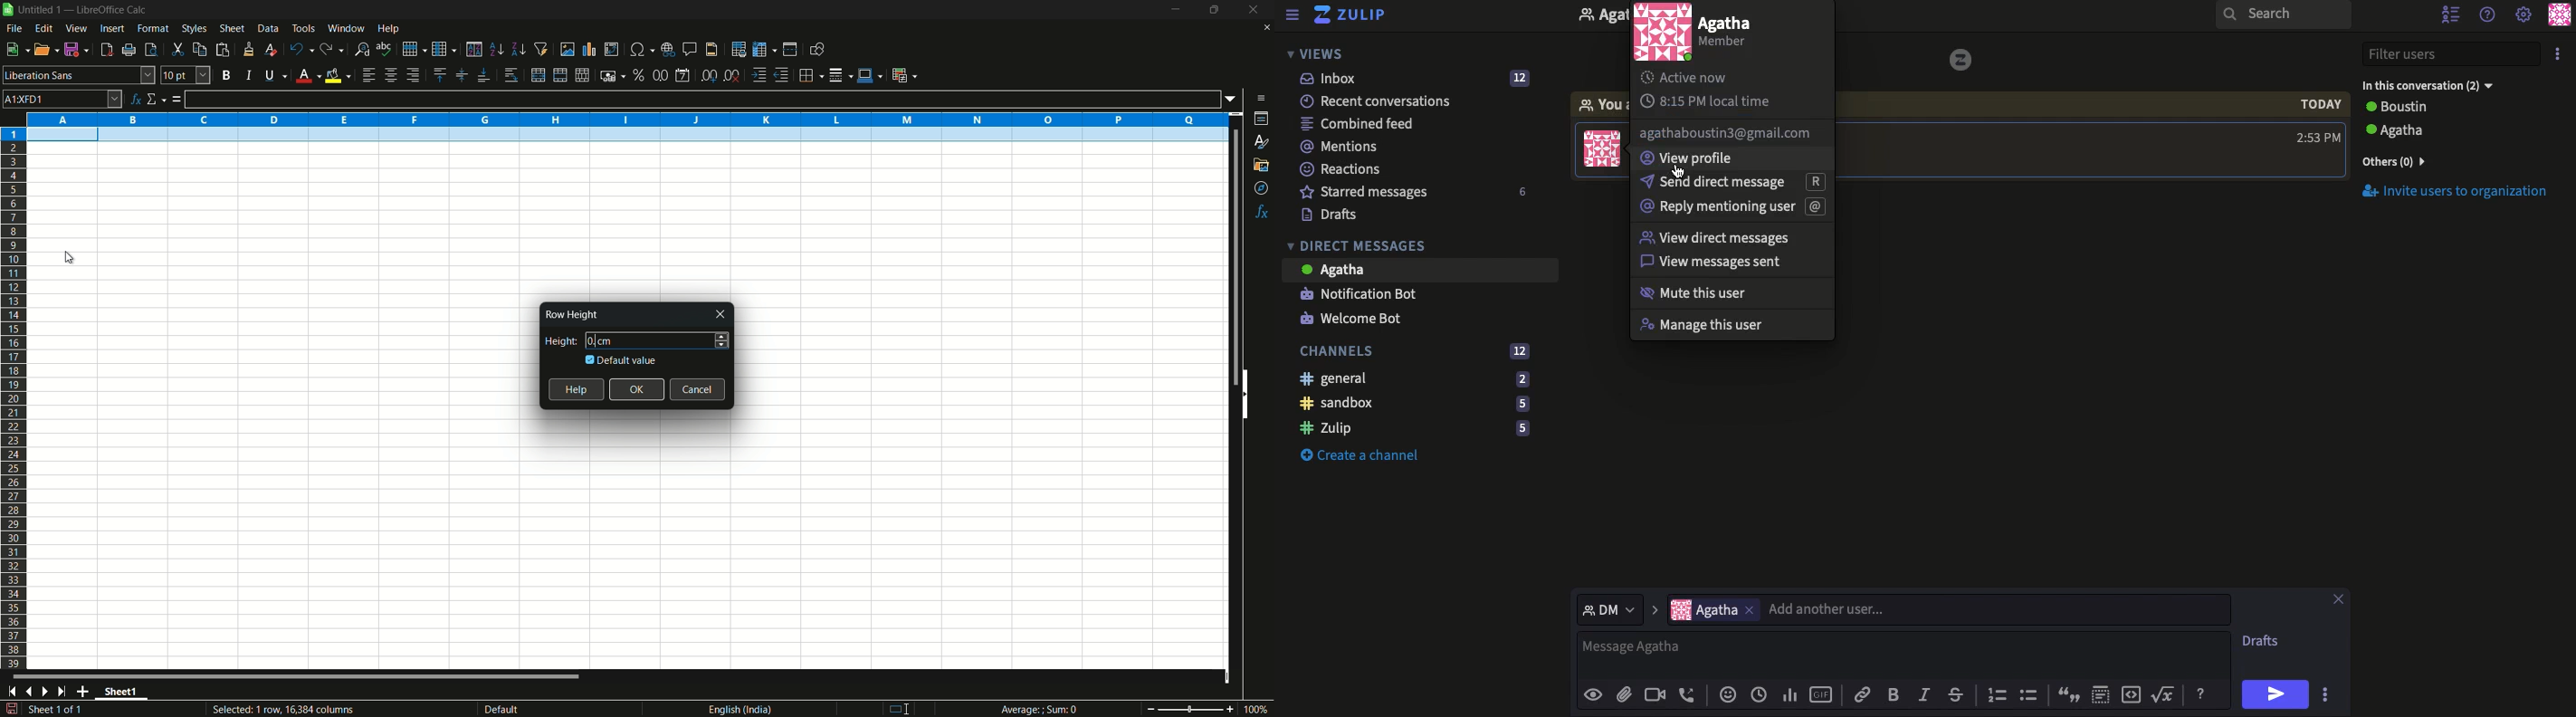  Describe the element at coordinates (47, 50) in the screenshot. I see `open file` at that location.